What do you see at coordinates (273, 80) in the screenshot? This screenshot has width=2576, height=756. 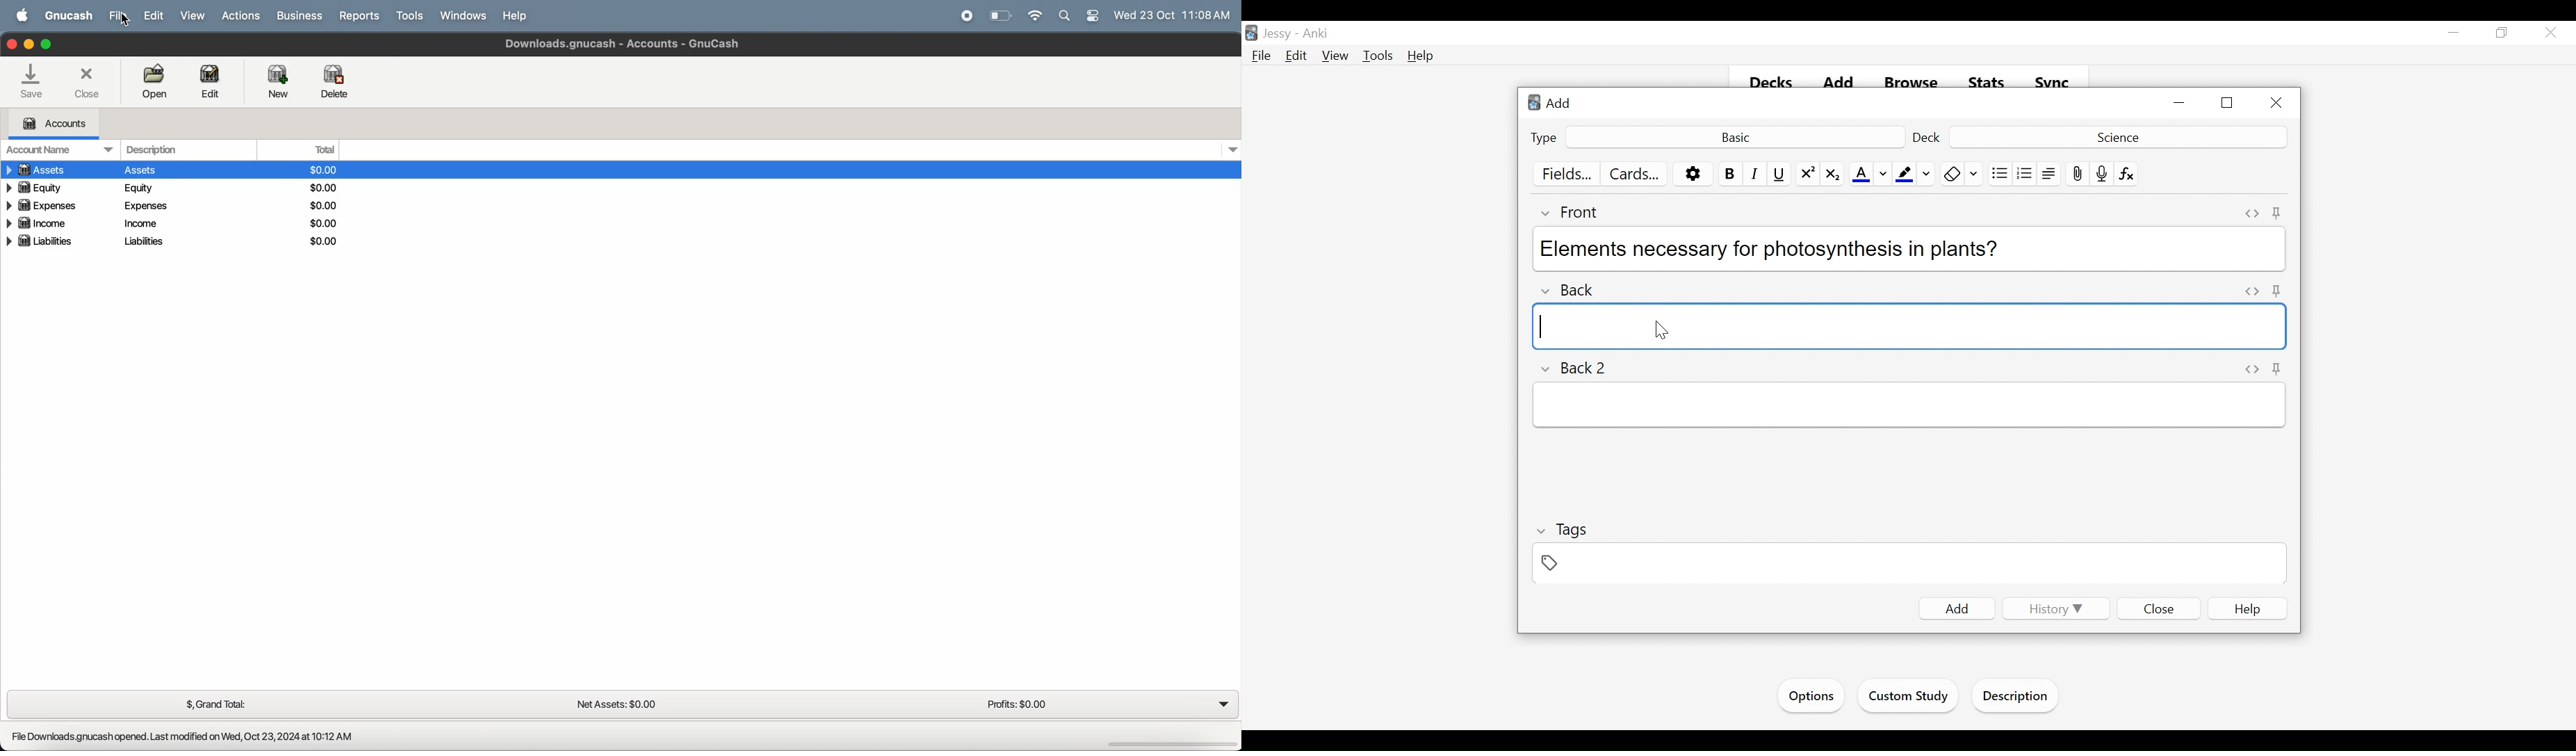 I see `new` at bounding box center [273, 80].